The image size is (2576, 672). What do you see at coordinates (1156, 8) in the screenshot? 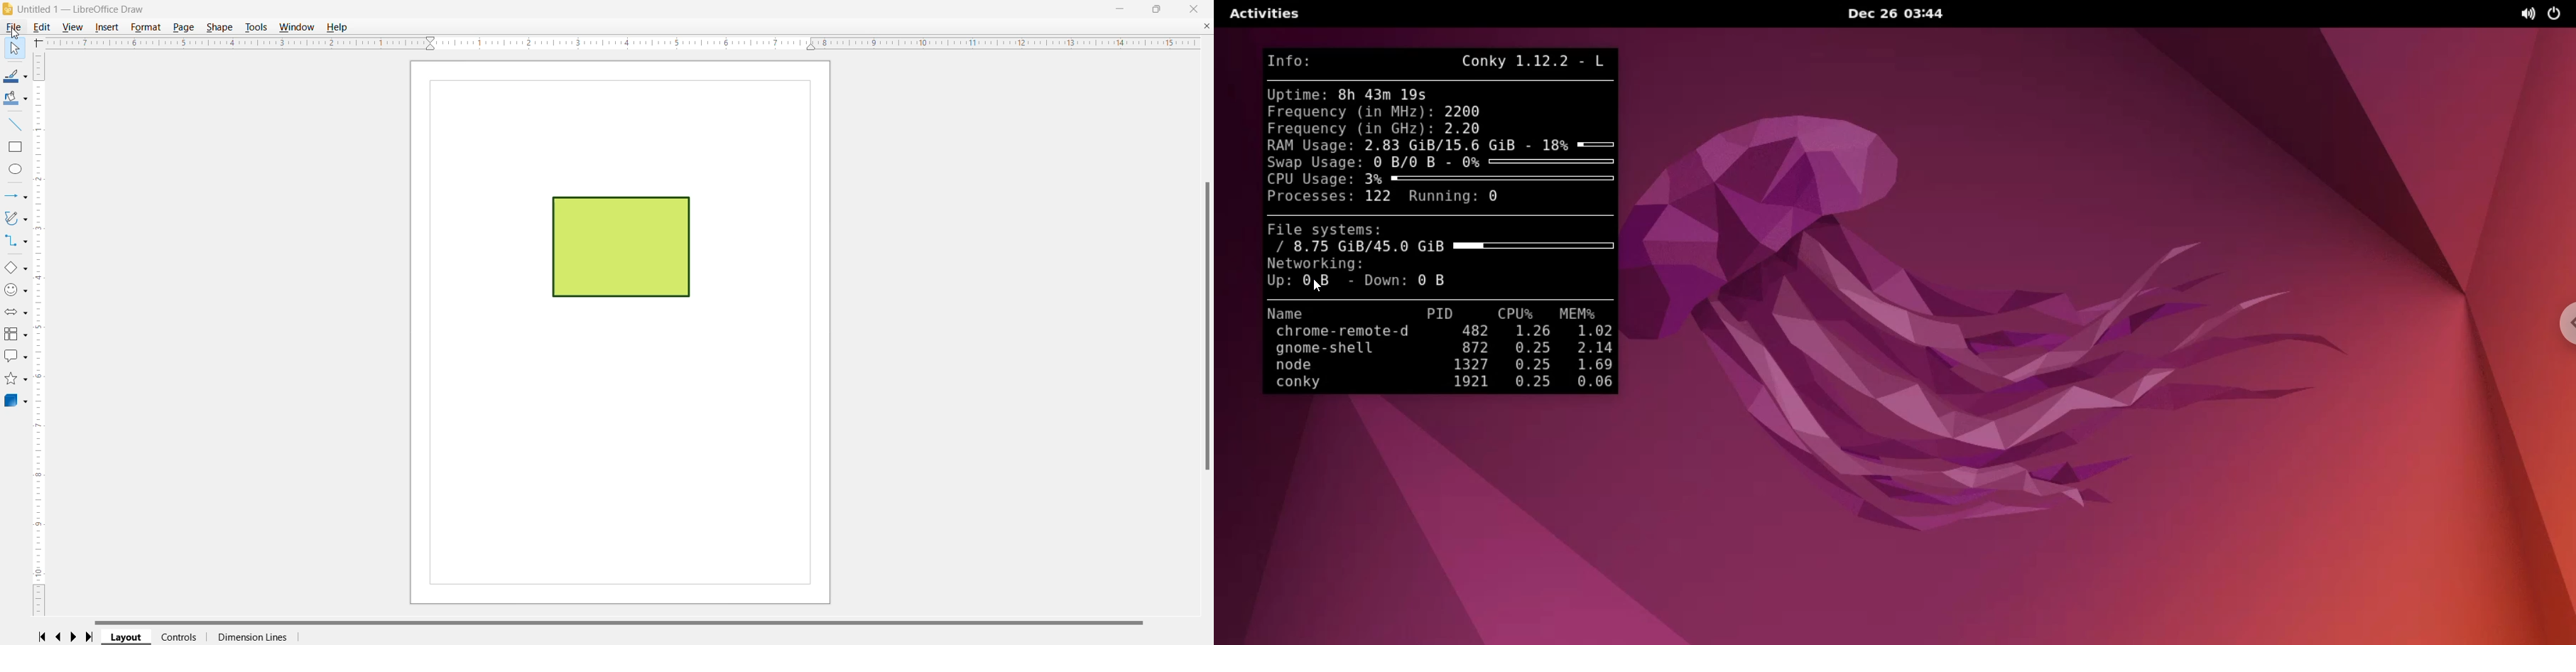
I see `Restore Down` at bounding box center [1156, 8].